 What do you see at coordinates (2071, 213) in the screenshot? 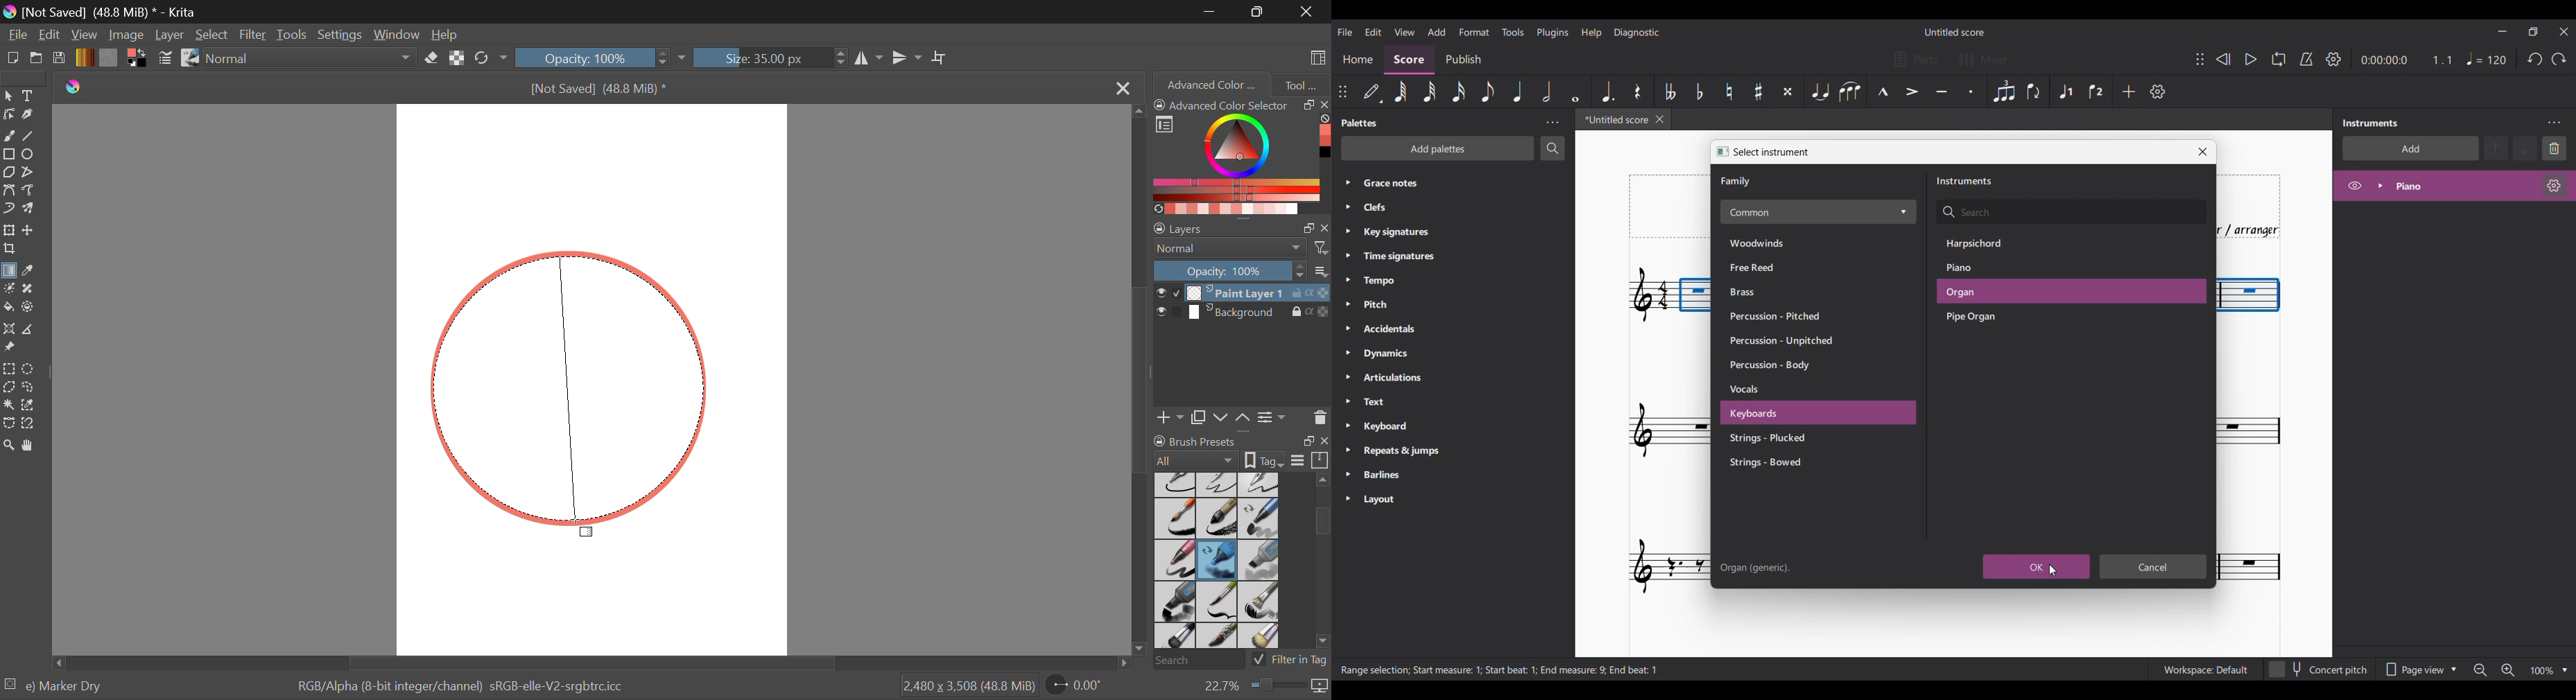
I see `Text box to input Instruments name` at bounding box center [2071, 213].